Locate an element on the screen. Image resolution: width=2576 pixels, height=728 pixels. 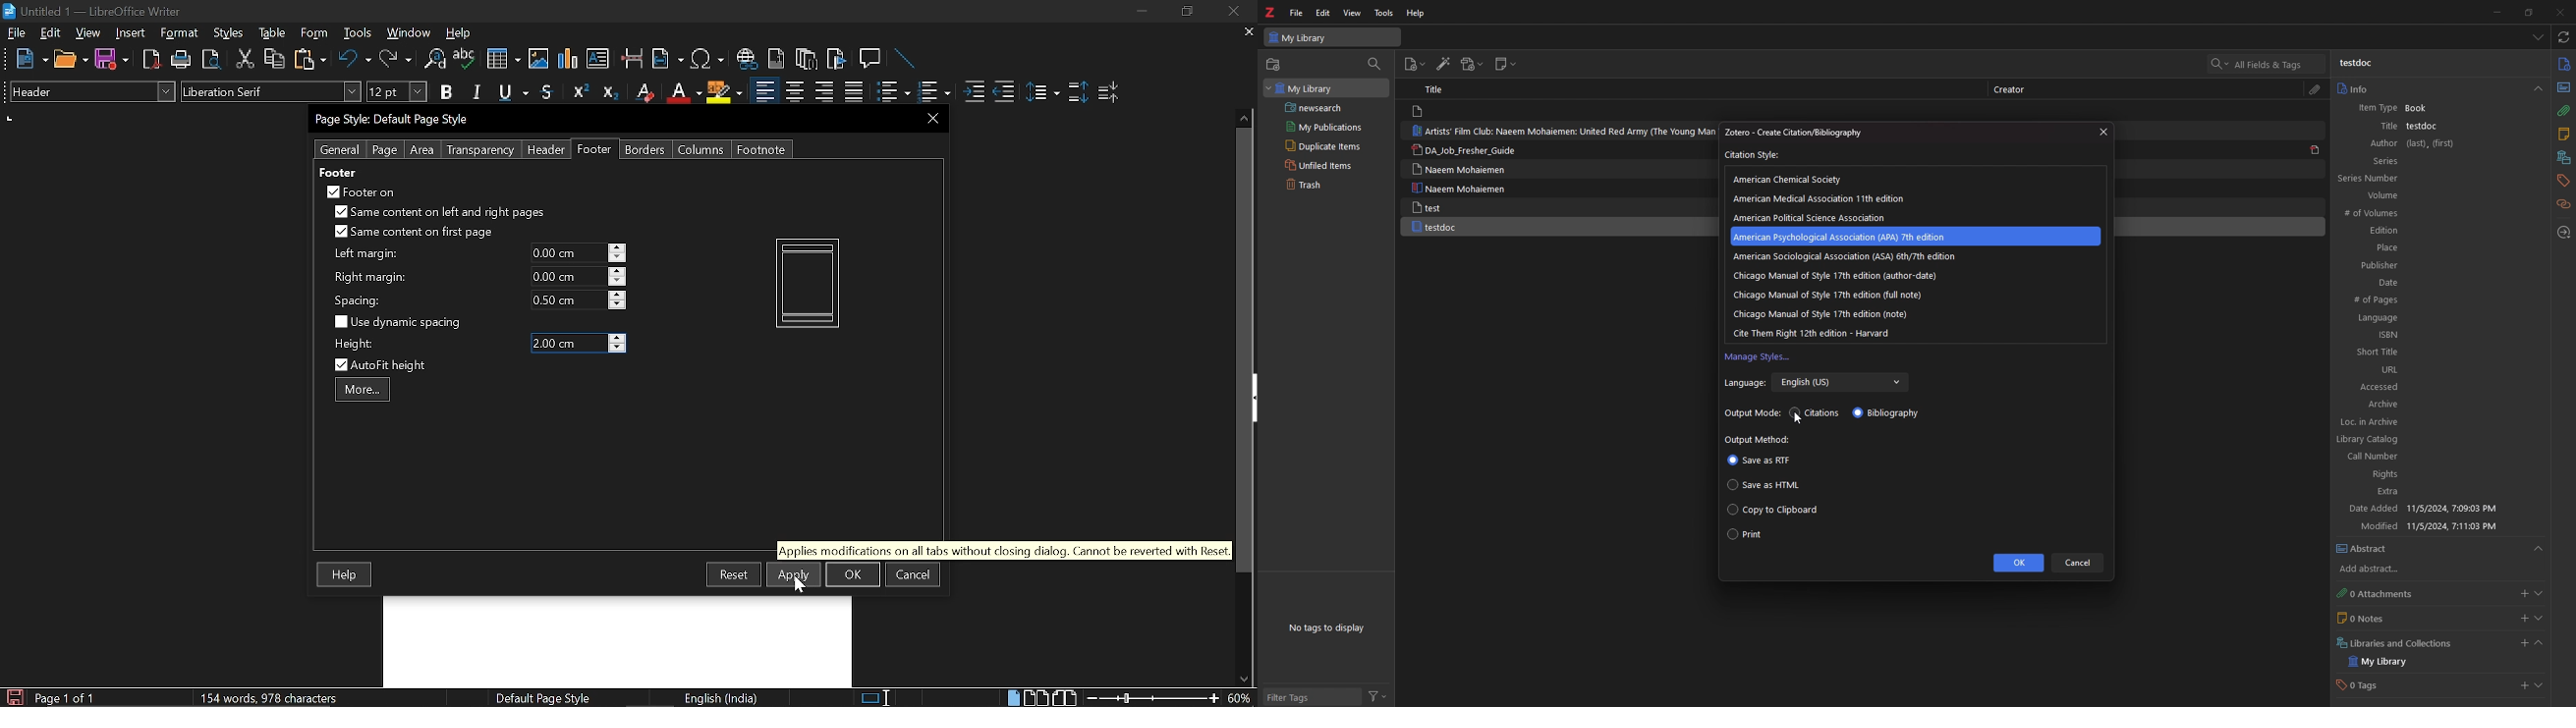
add abstract is located at coordinates (2381, 570).